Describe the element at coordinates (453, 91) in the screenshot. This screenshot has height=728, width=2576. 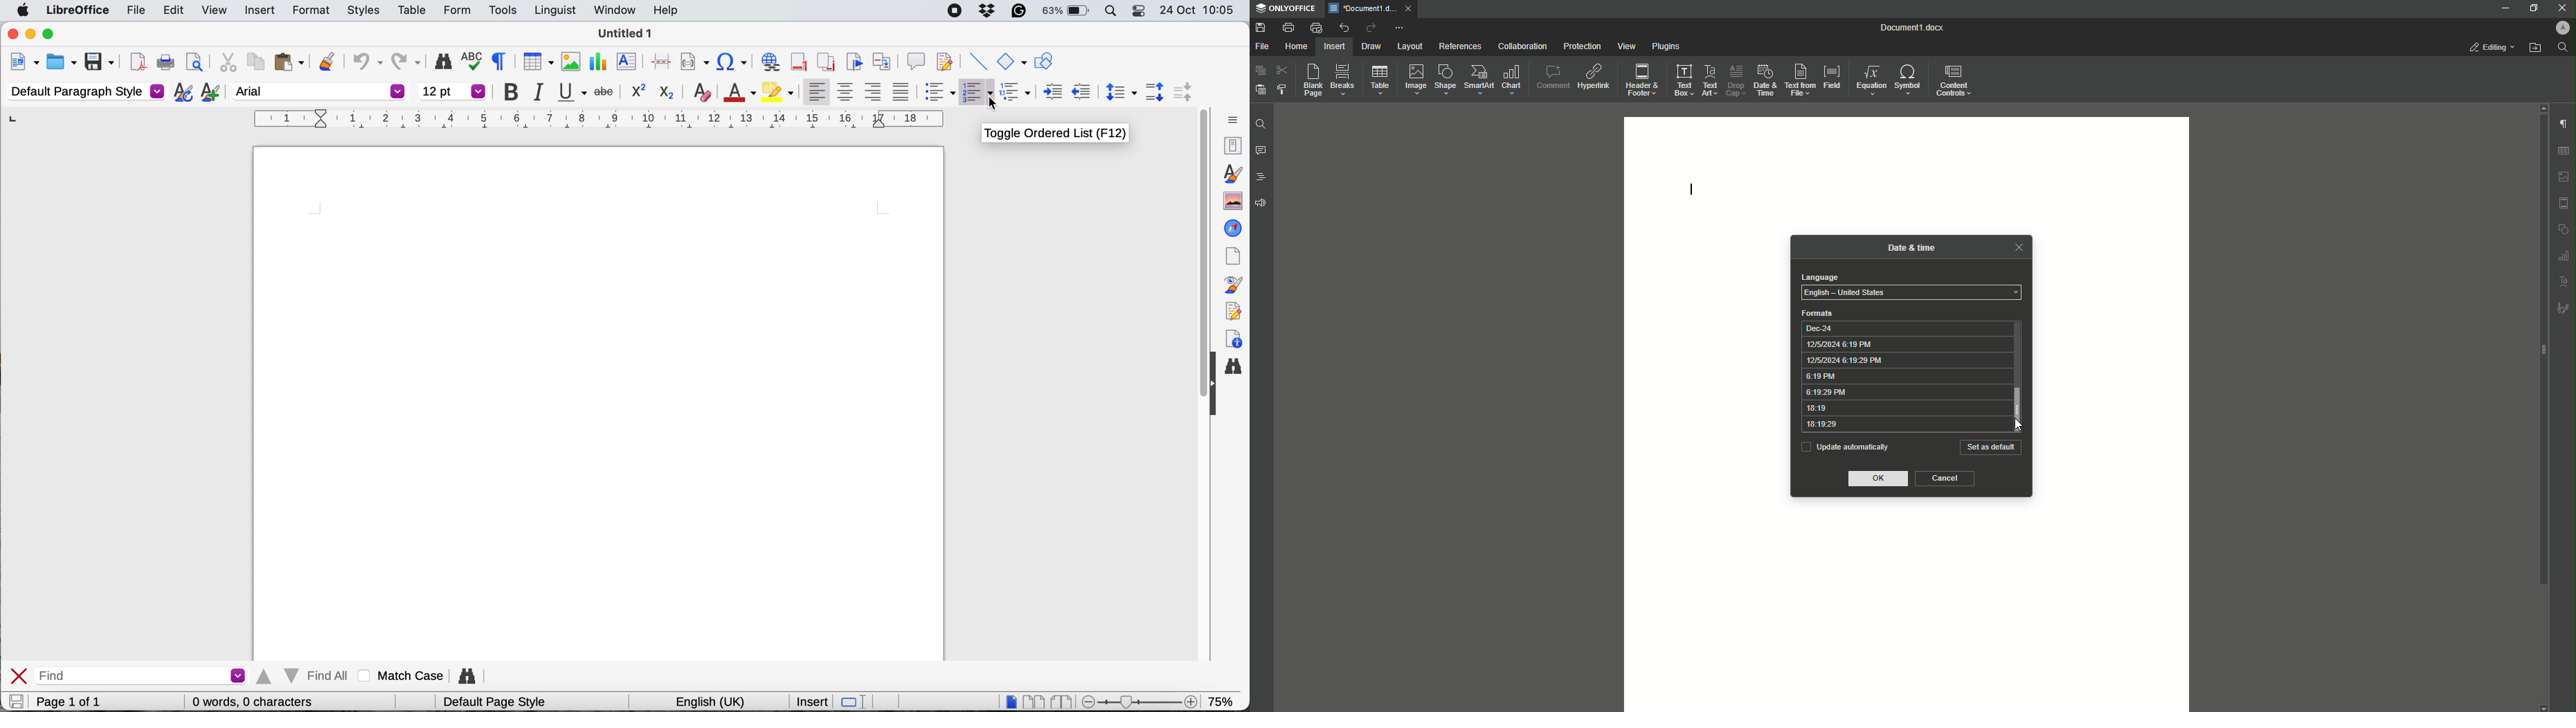
I see `font size` at that location.